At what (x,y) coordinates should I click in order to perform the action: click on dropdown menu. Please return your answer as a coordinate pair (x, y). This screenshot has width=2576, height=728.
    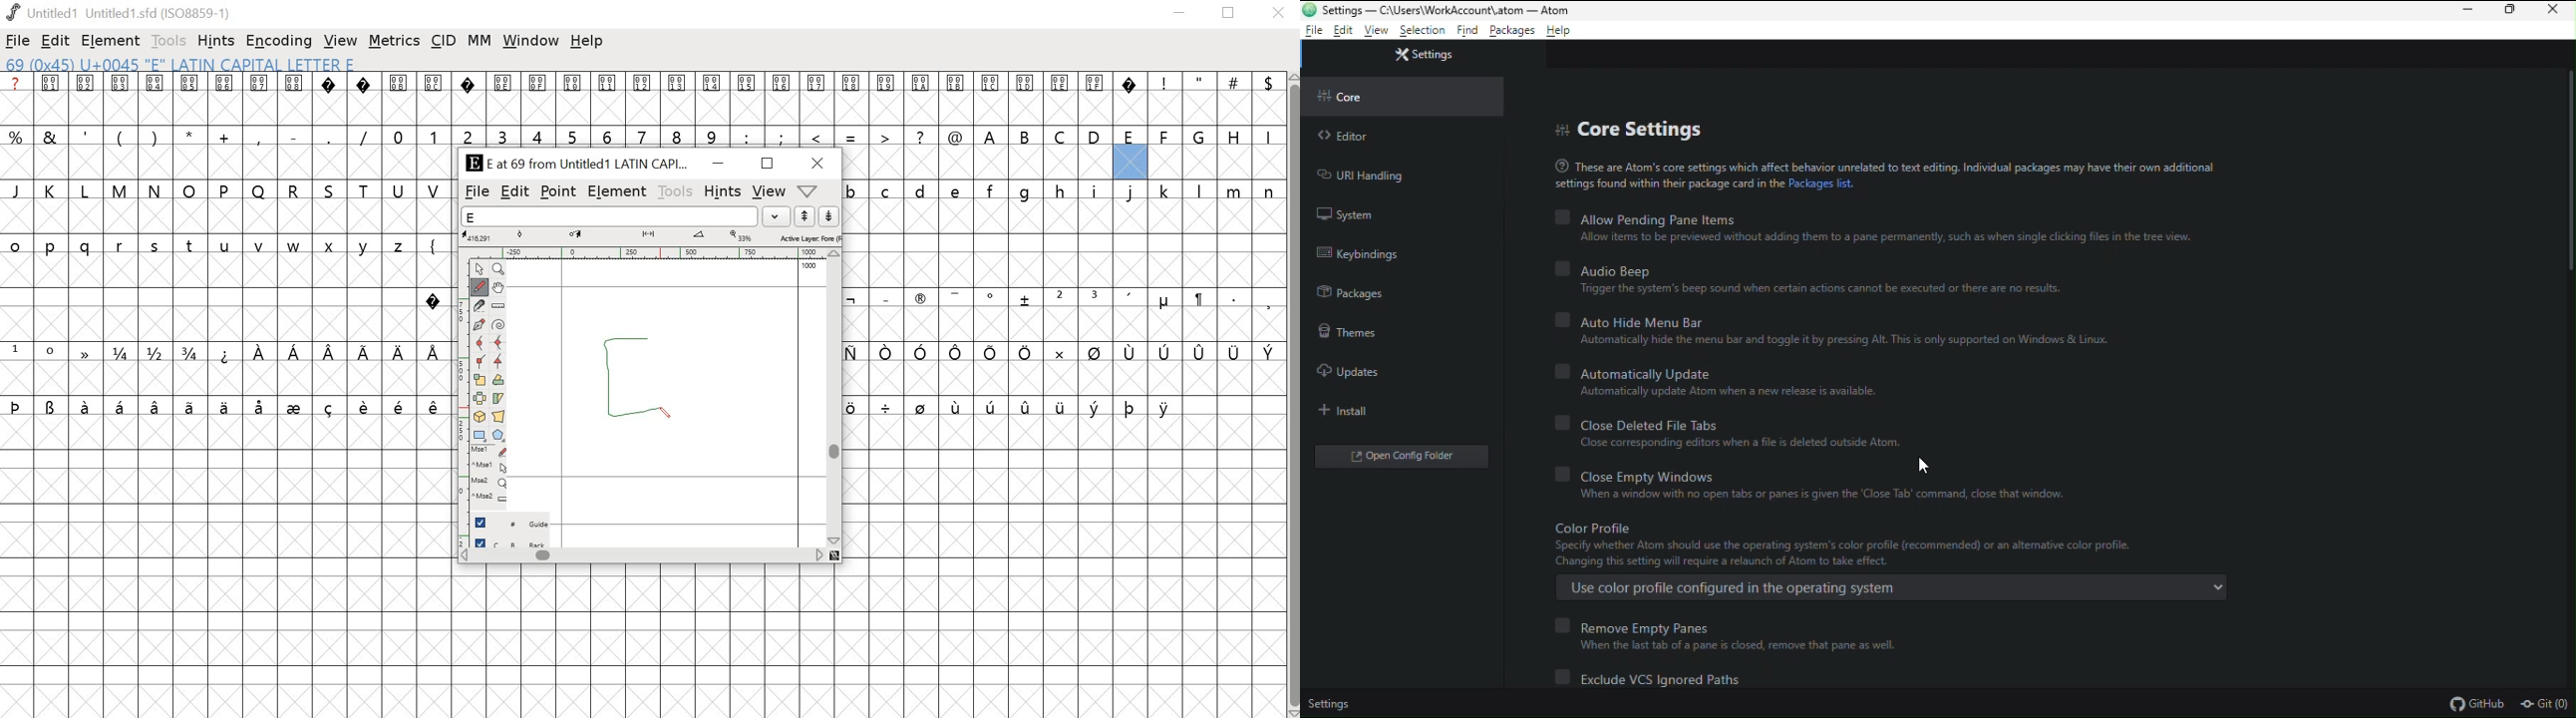
    Looking at the image, I should click on (814, 191).